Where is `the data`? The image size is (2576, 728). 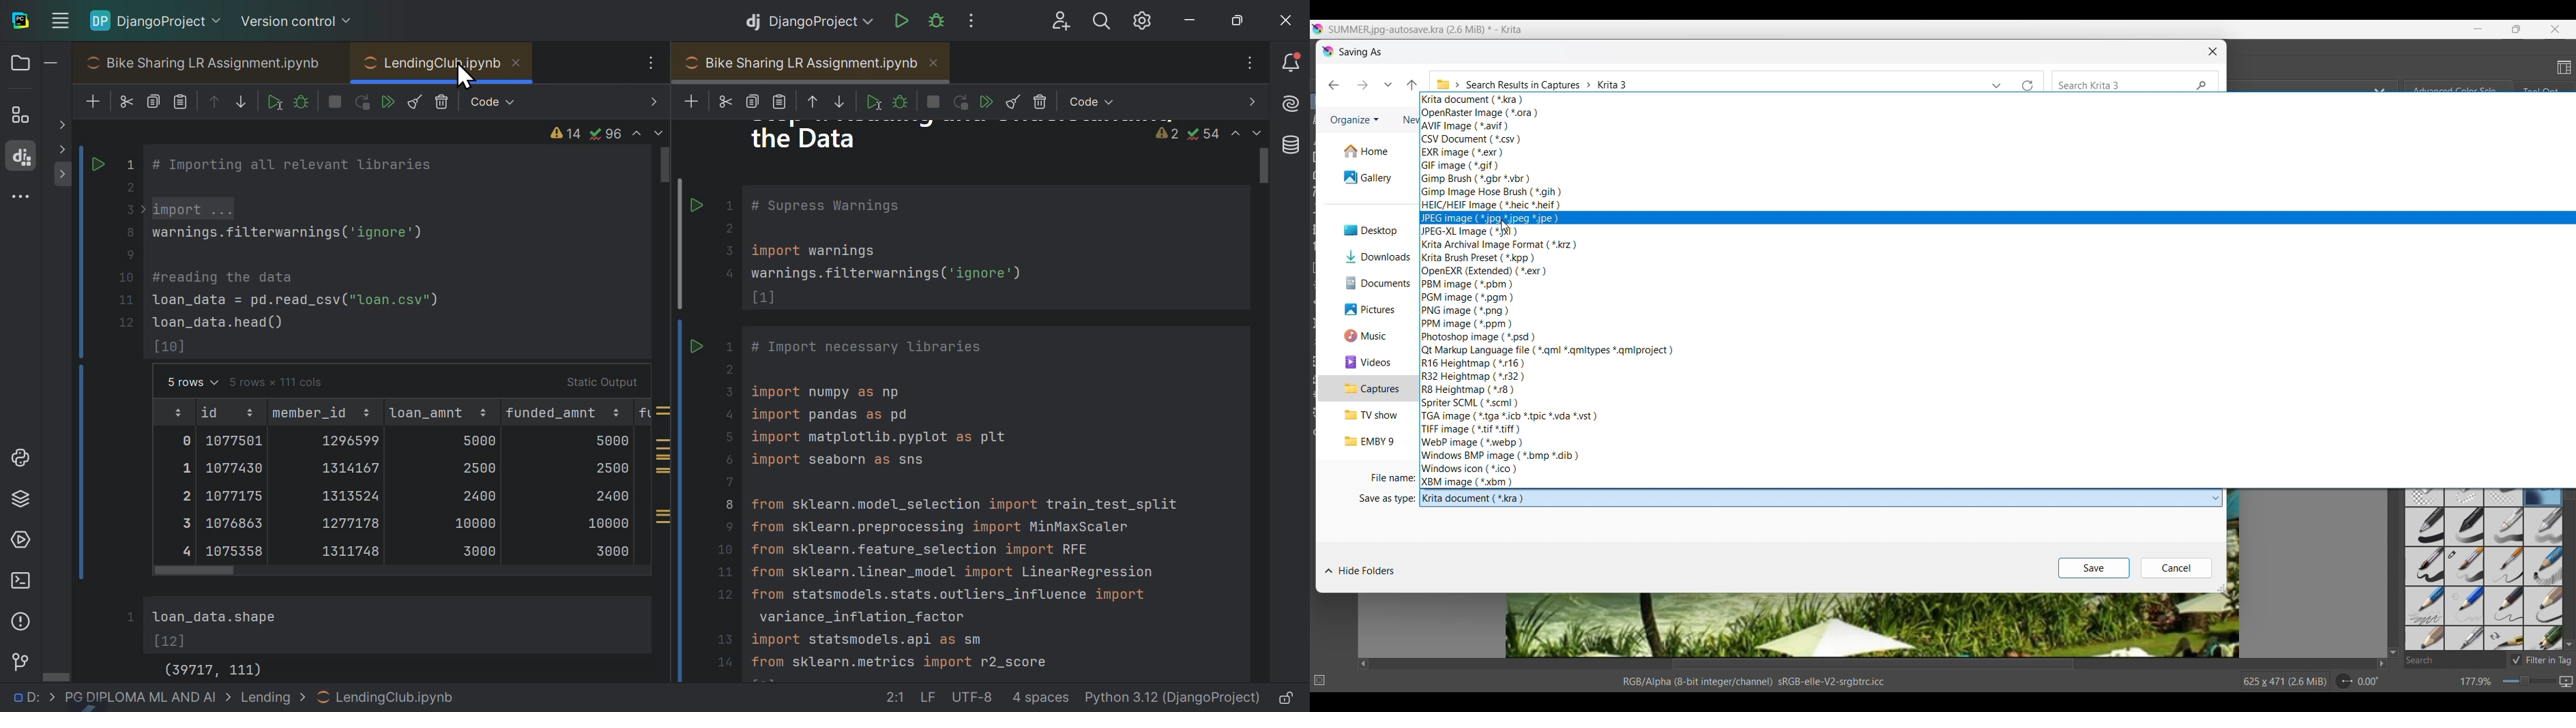
the data is located at coordinates (879, 136).